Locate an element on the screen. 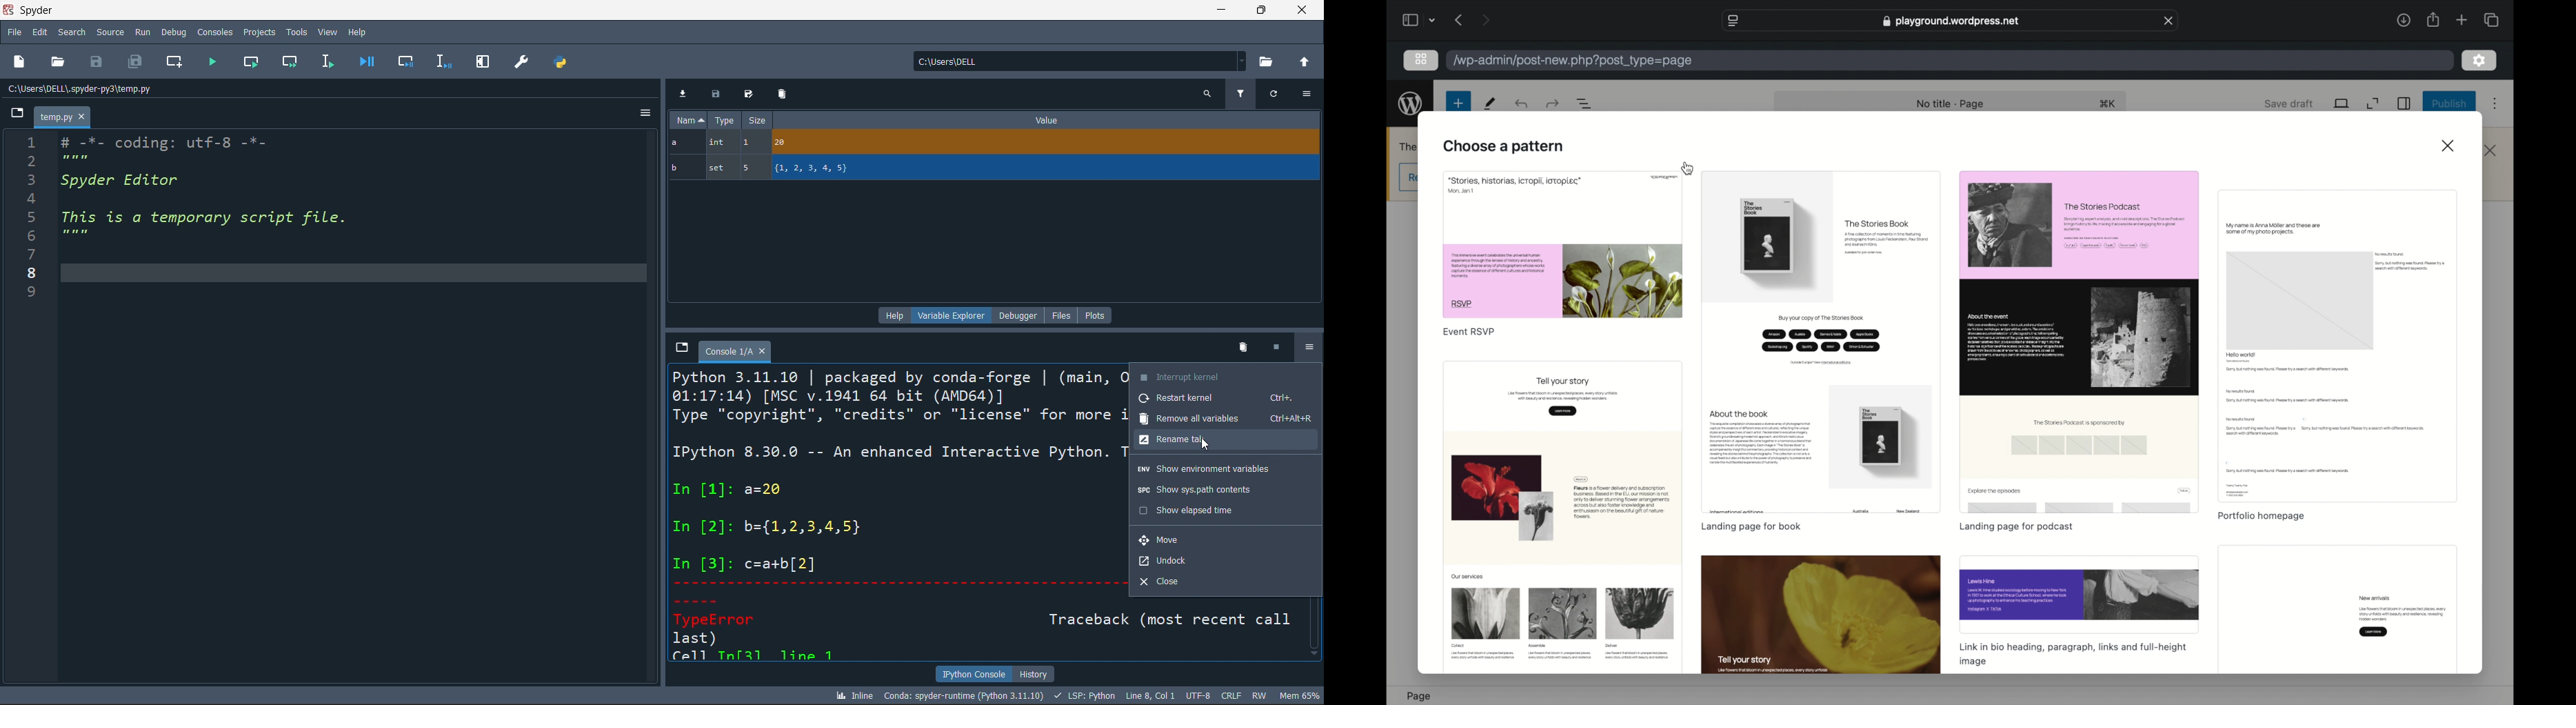  debuf is located at coordinates (174, 31).